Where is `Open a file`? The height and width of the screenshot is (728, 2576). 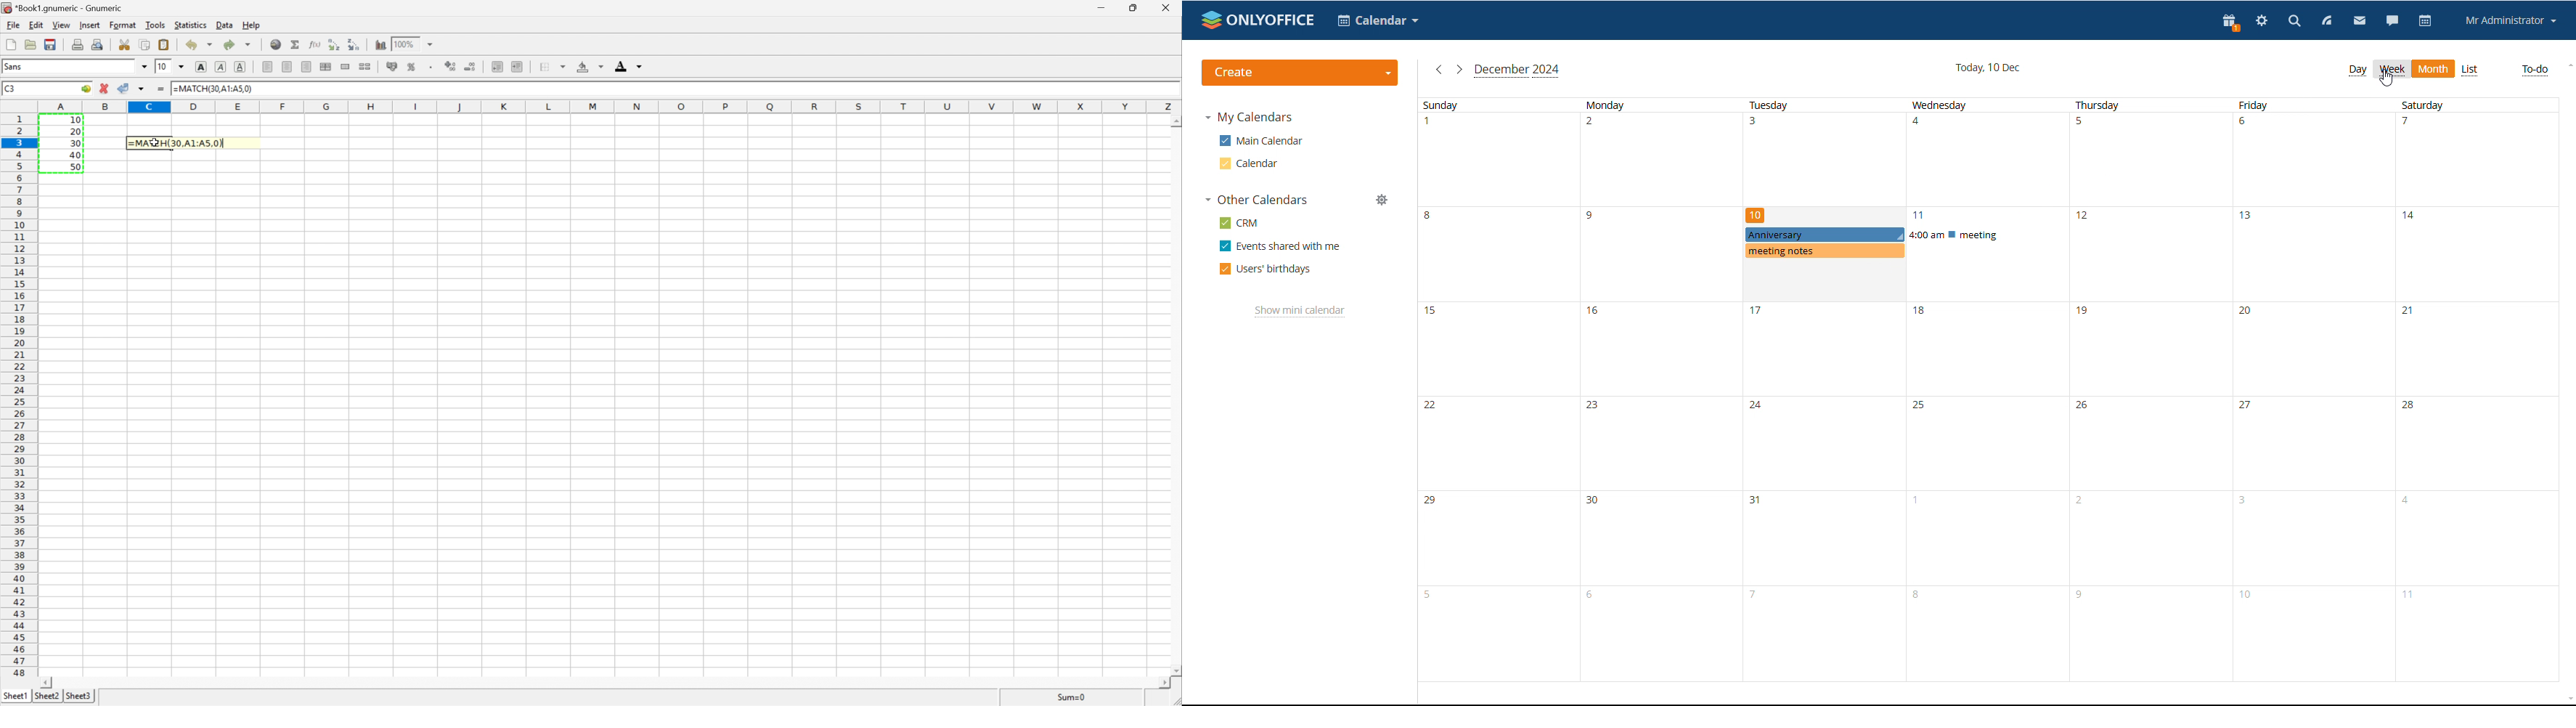 Open a file is located at coordinates (32, 43).